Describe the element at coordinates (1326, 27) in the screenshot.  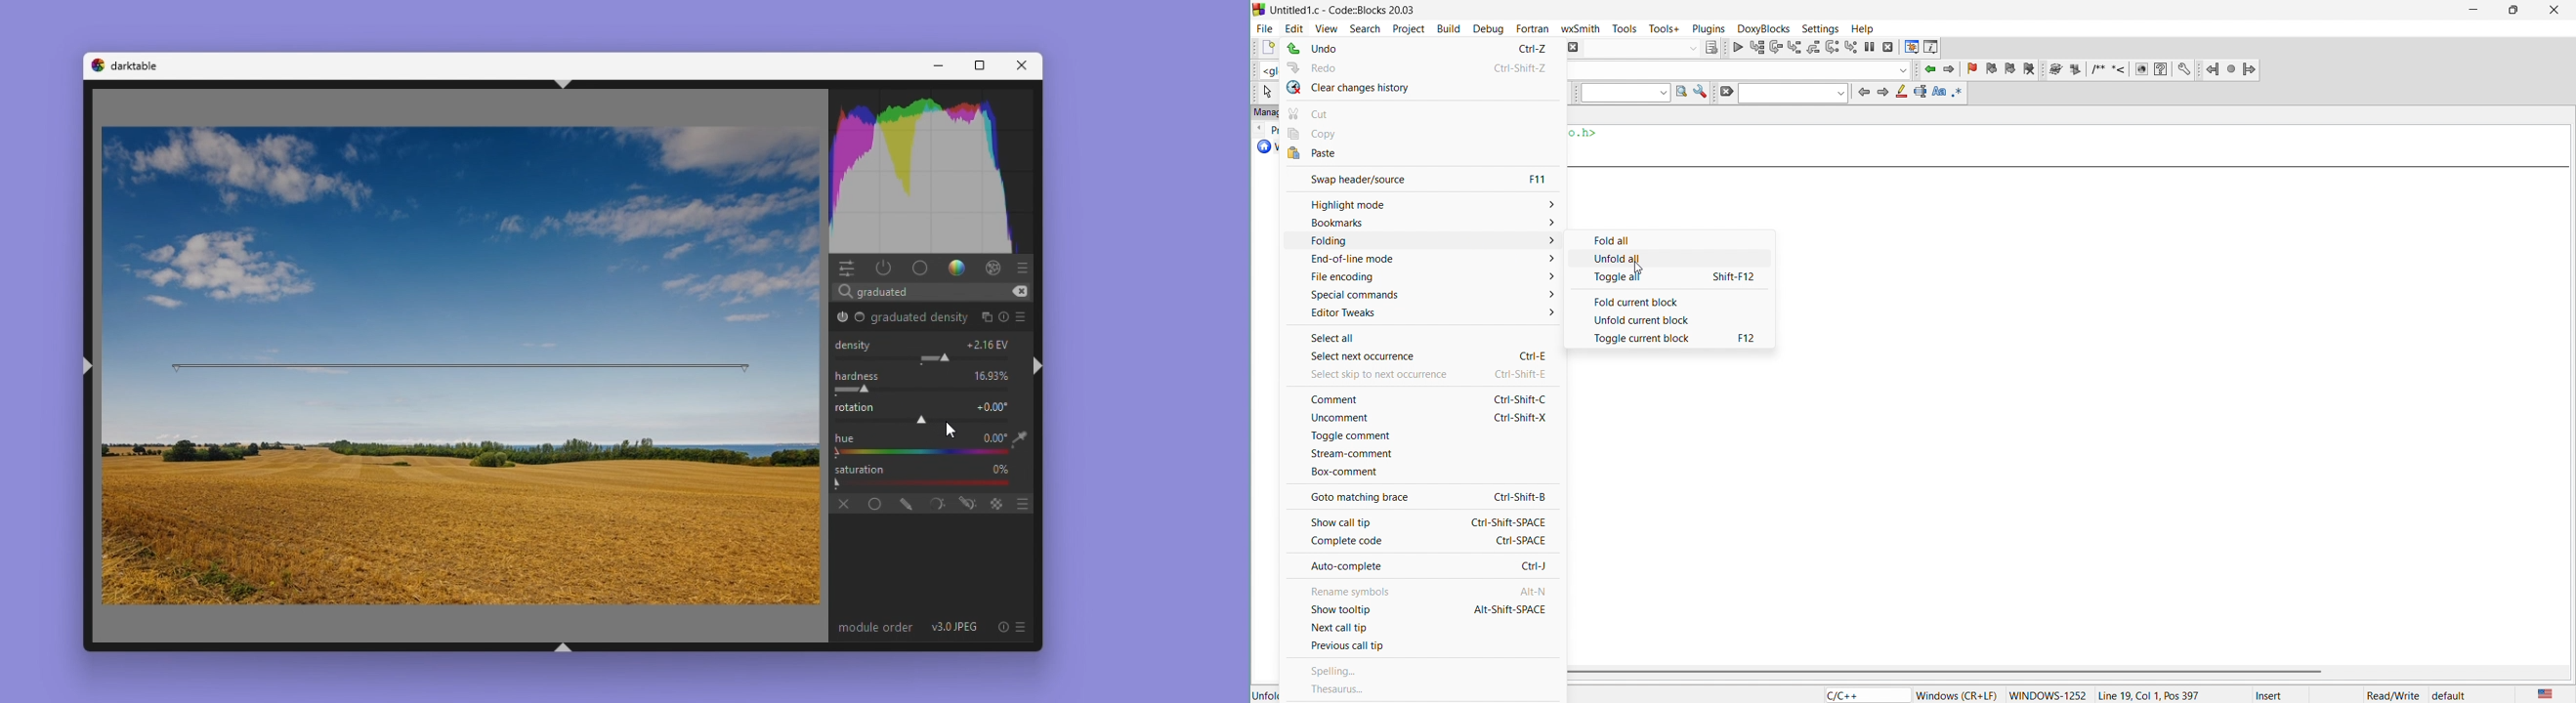
I see `view` at that location.